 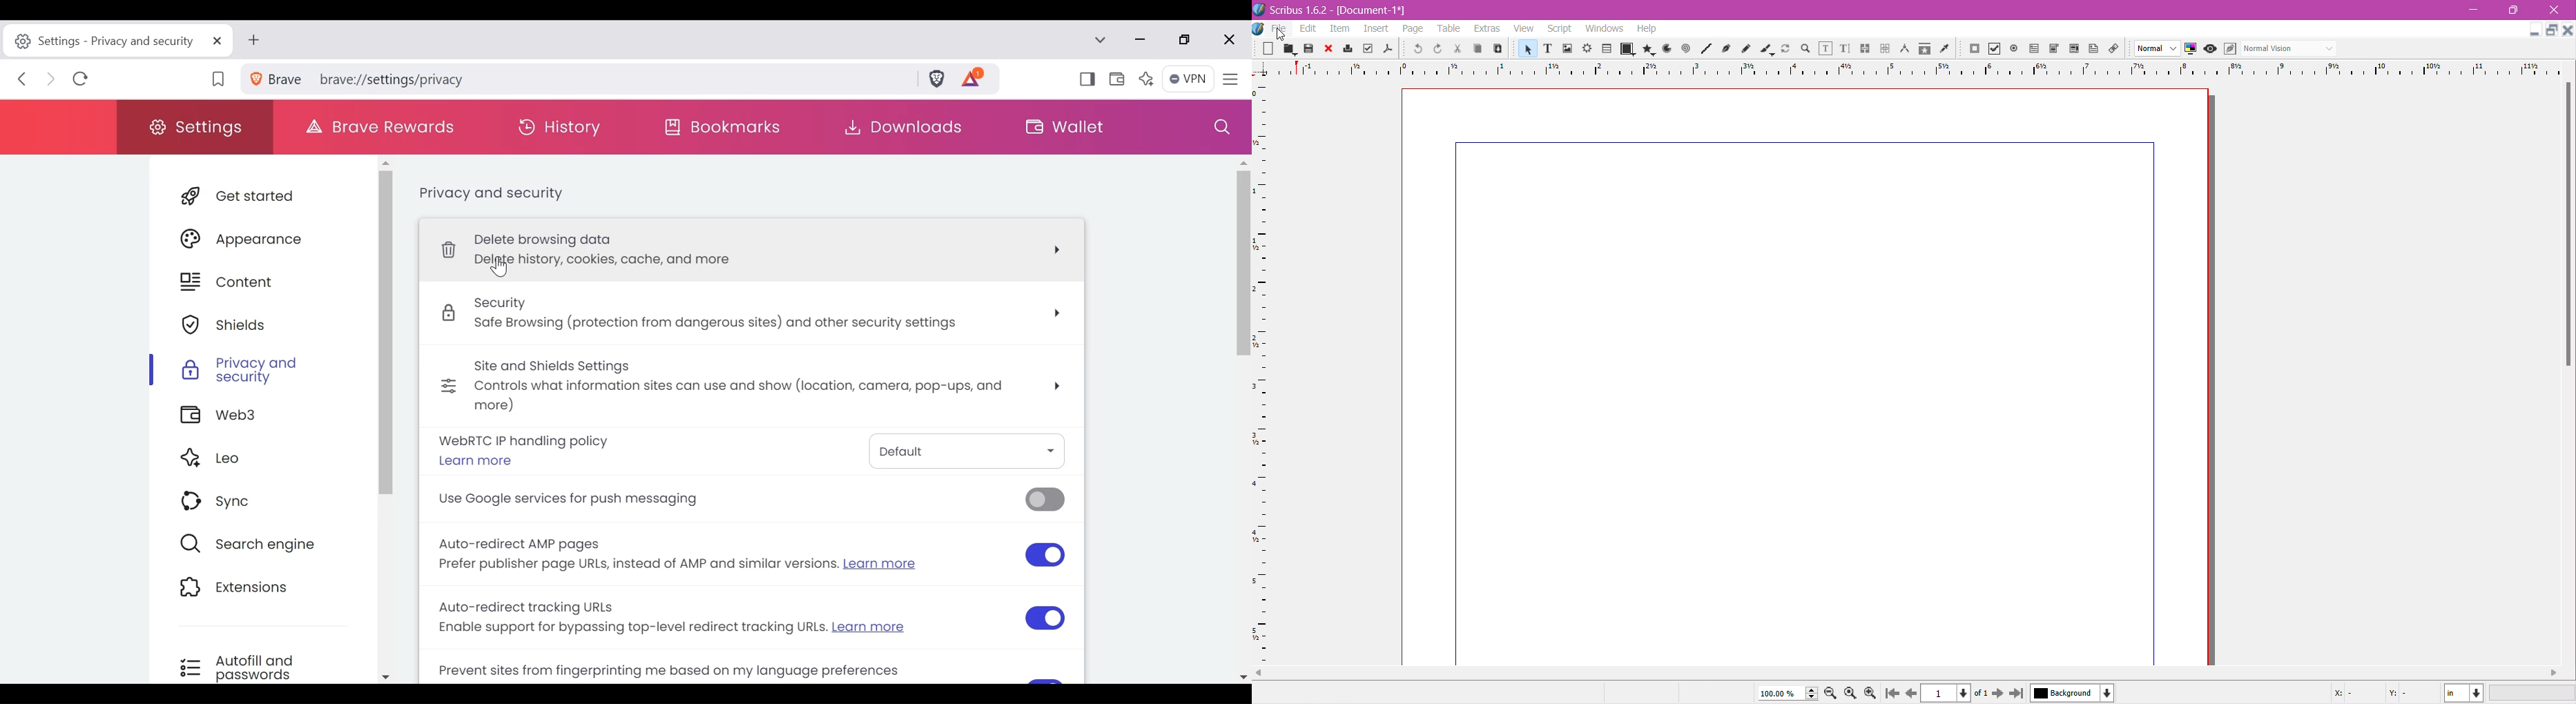 What do you see at coordinates (2518, 10) in the screenshot?
I see `maximize` at bounding box center [2518, 10].